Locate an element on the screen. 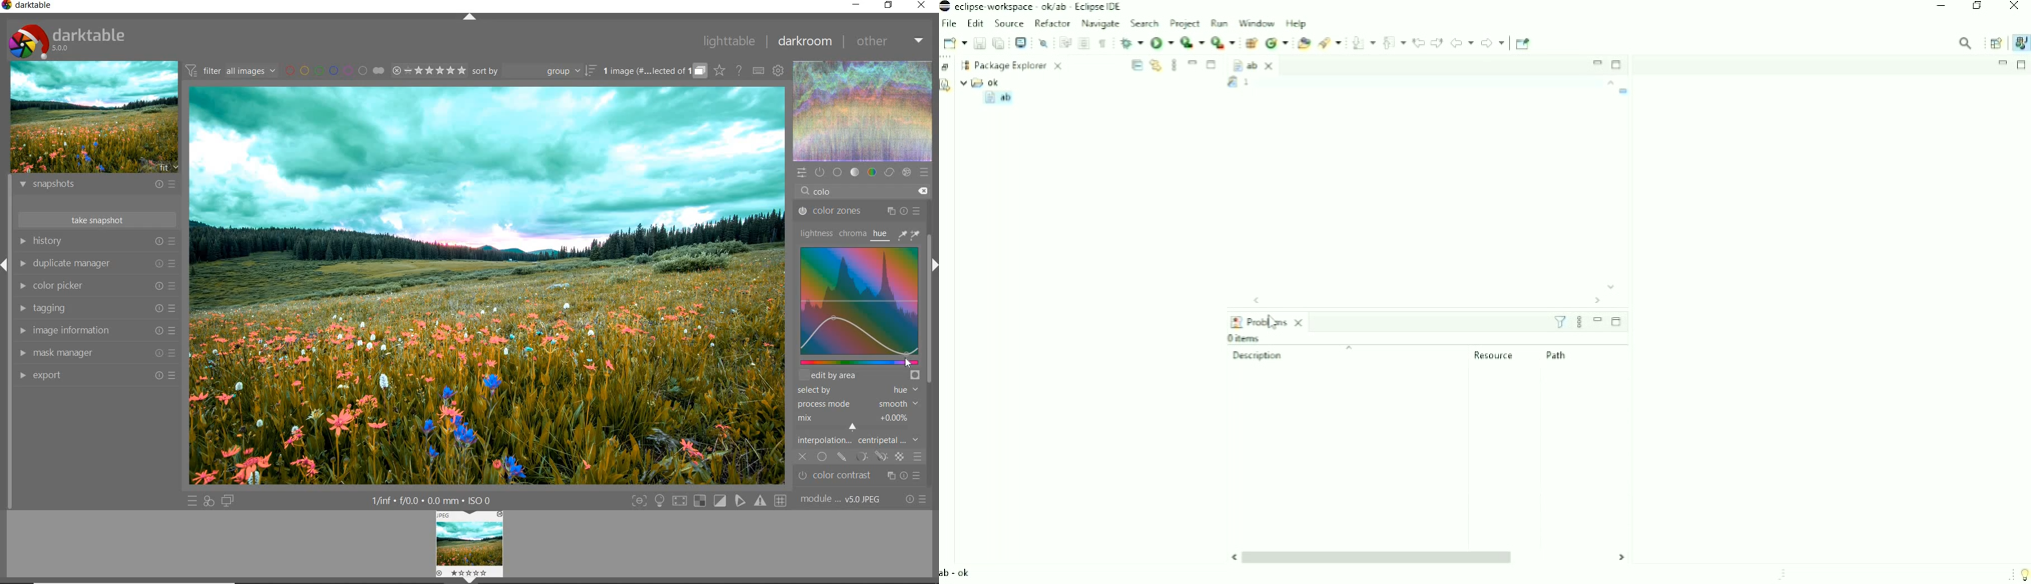  color is located at coordinates (872, 172).